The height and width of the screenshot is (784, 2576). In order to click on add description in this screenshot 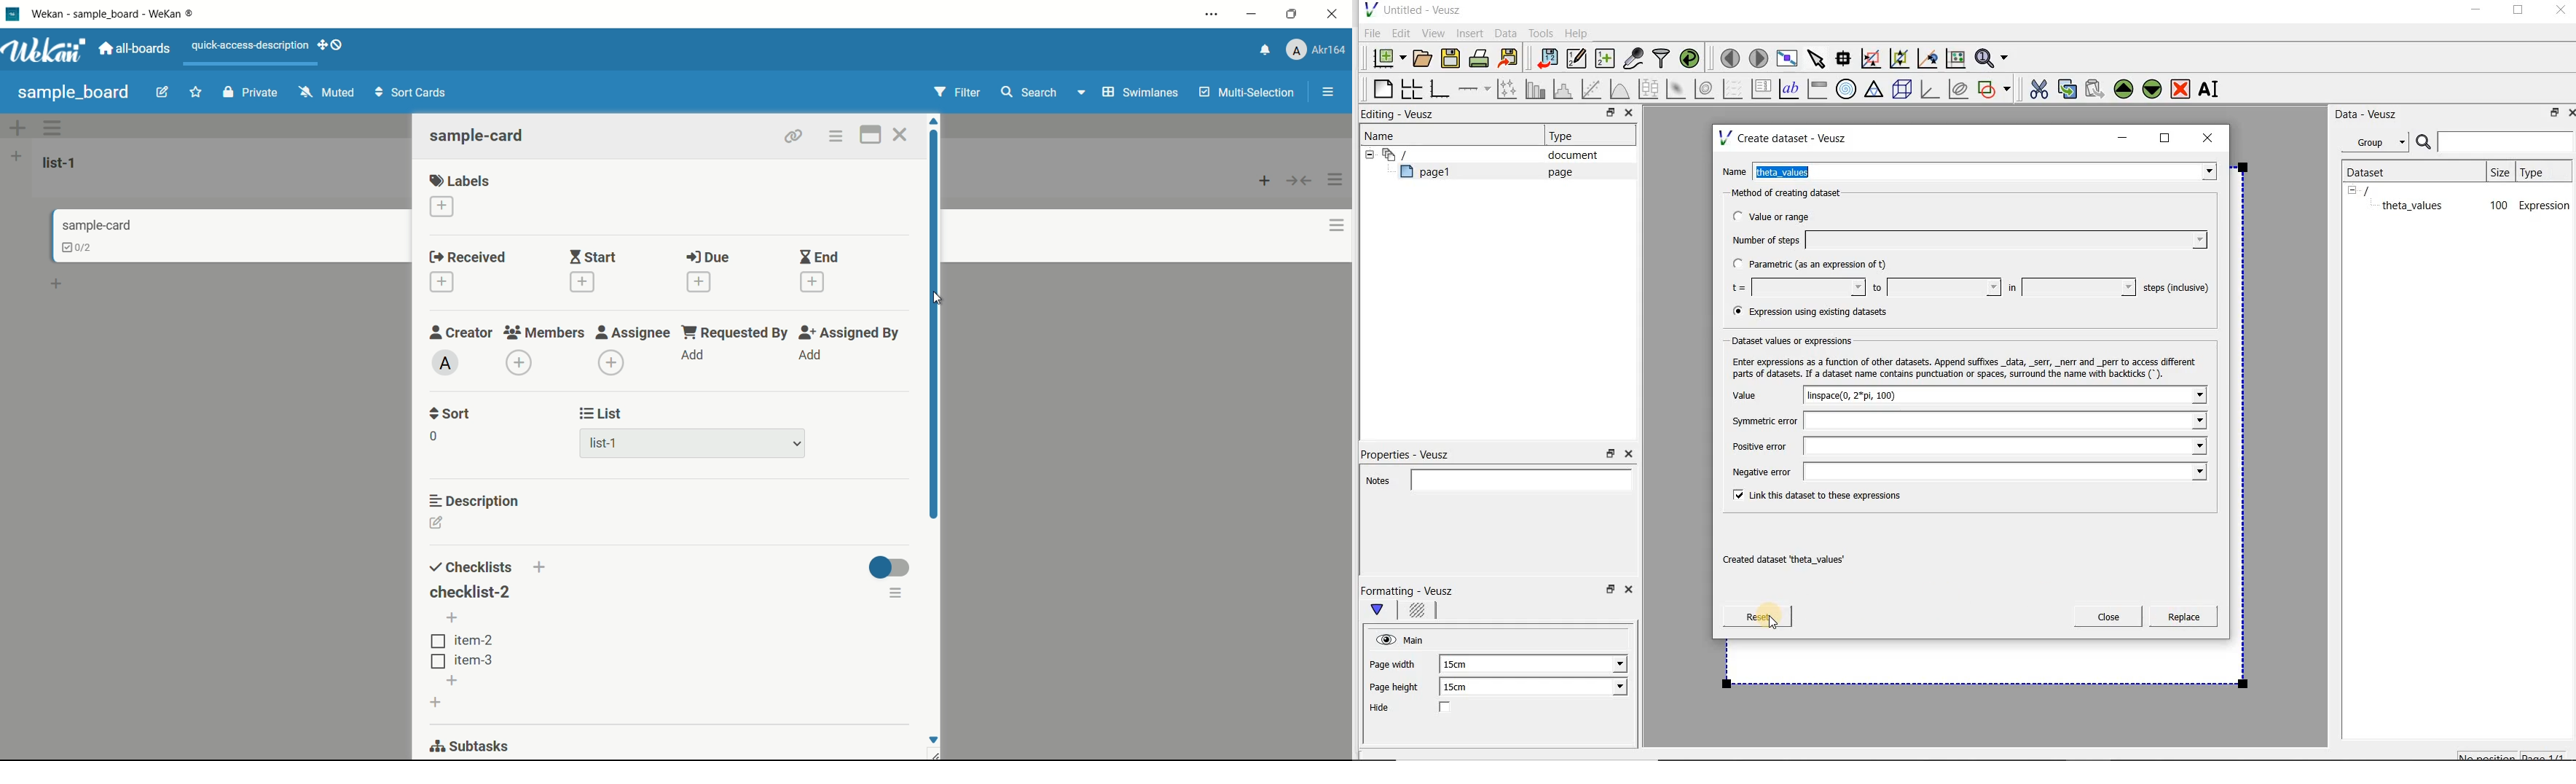, I will do `click(437, 524)`.